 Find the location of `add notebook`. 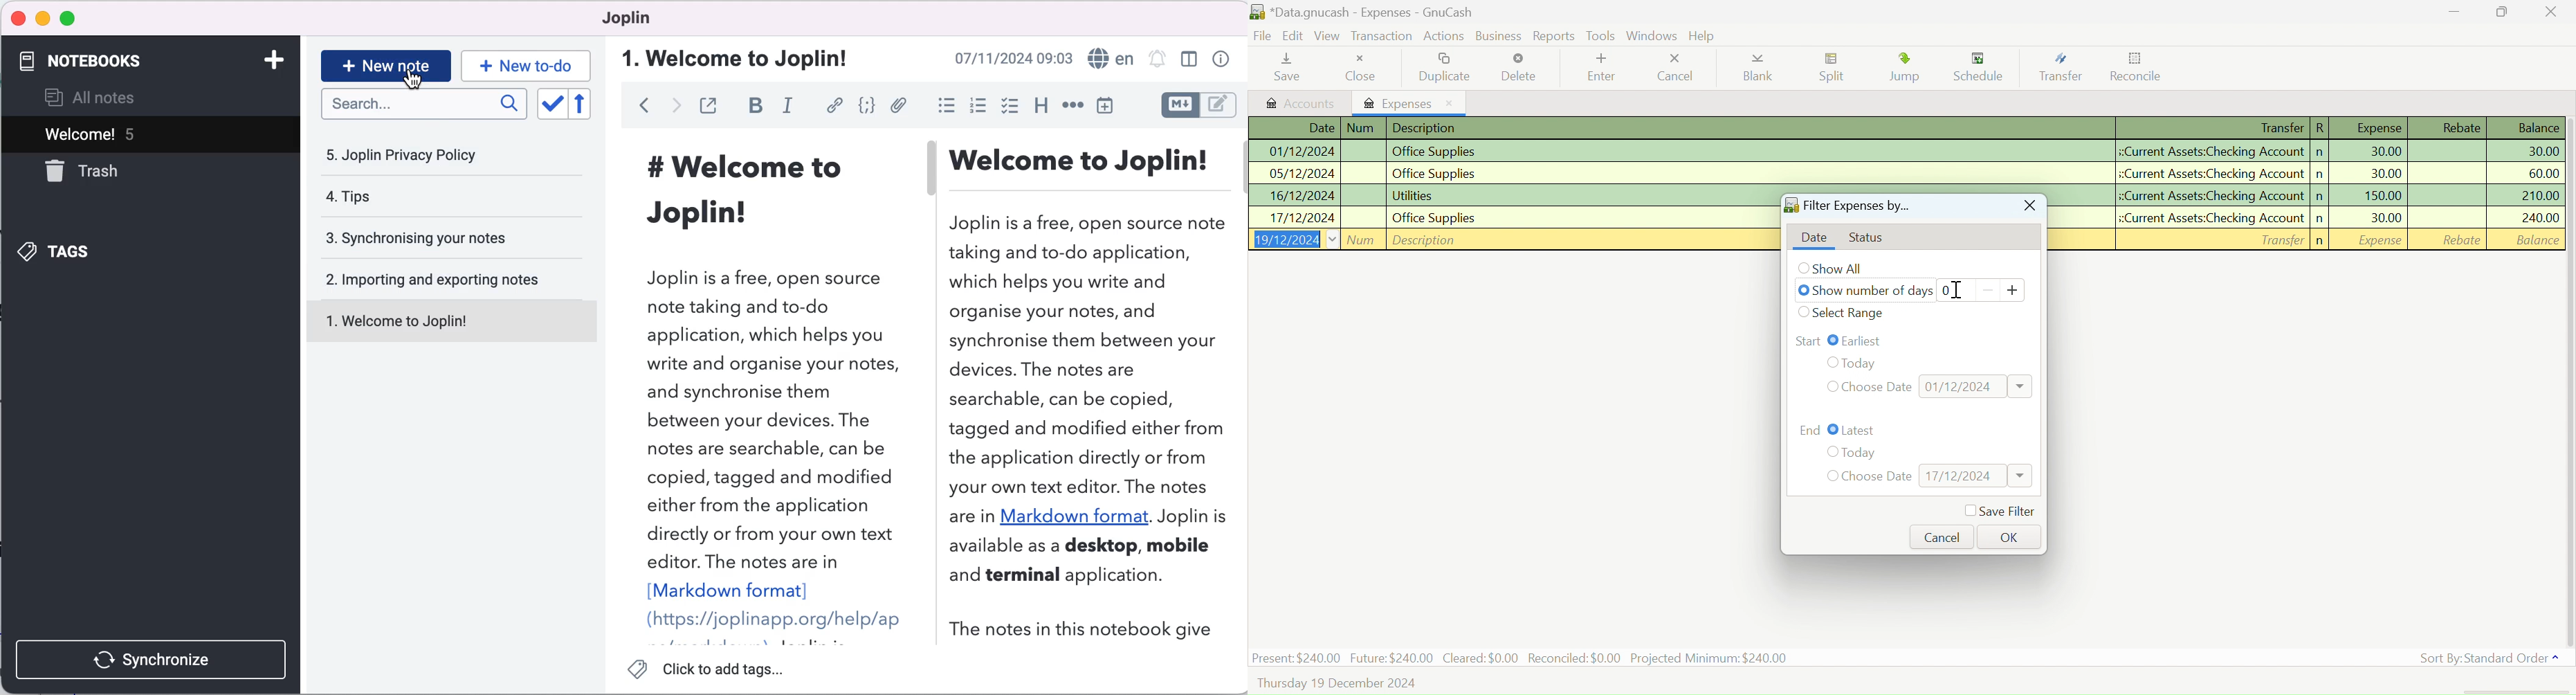

add notebook is located at coordinates (267, 62).